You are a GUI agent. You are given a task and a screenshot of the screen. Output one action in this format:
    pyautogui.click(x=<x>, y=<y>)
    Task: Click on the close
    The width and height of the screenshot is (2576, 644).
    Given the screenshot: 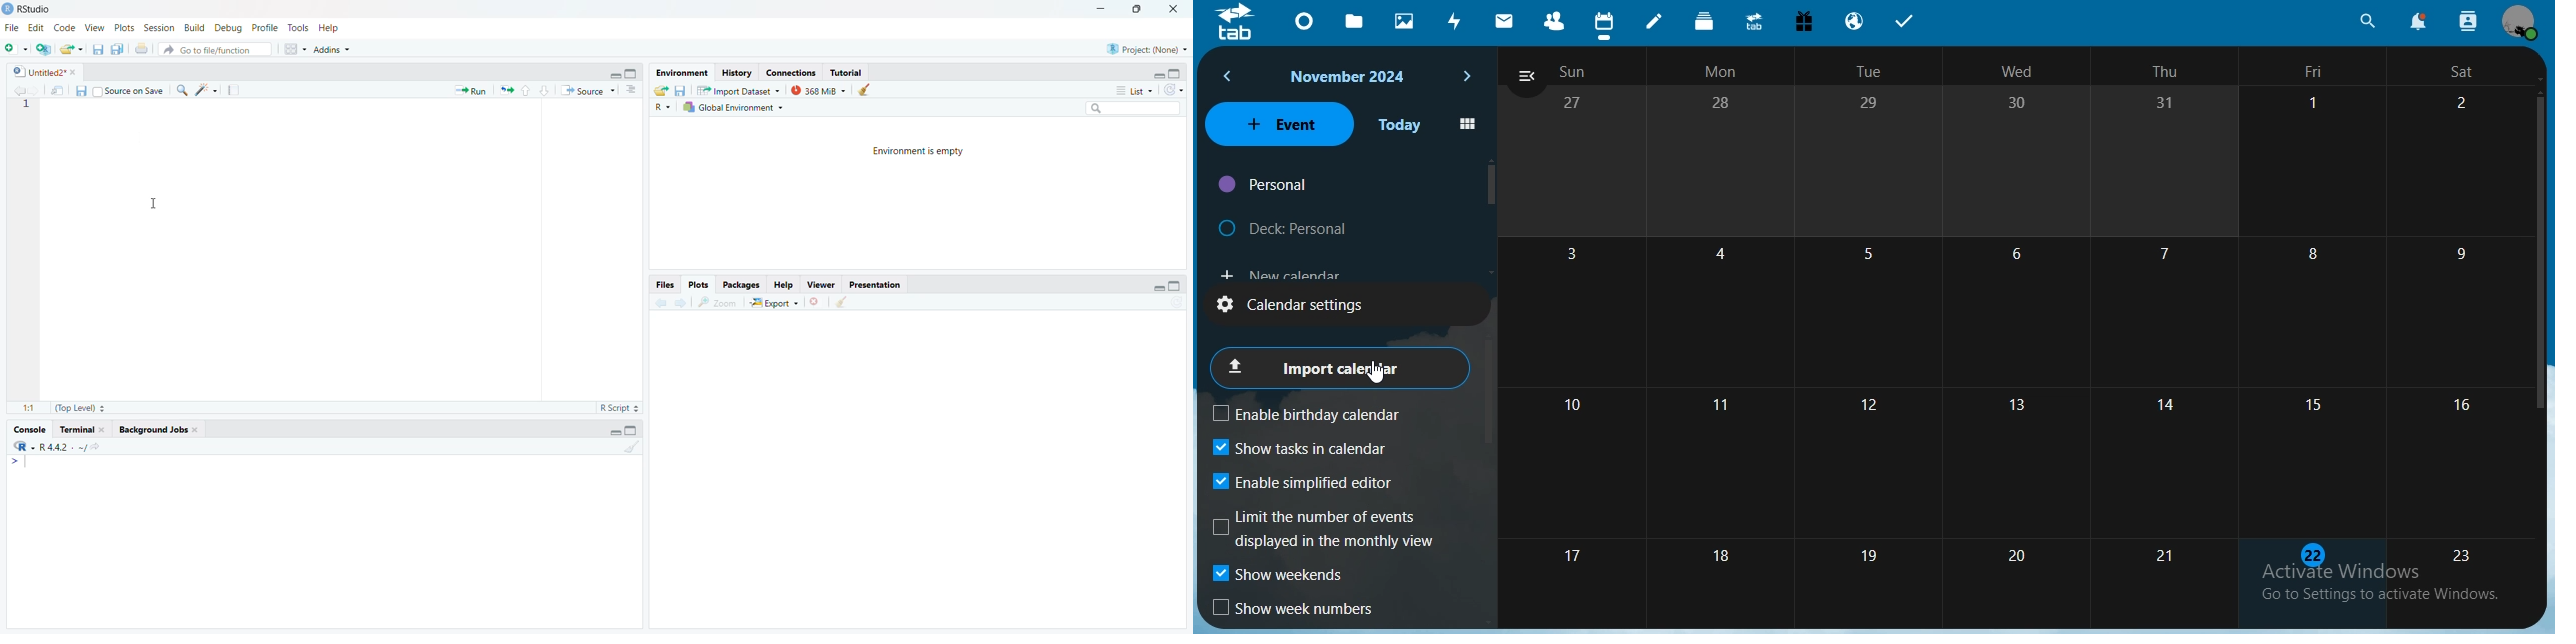 What is the action you would take?
    pyautogui.click(x=818, y=304)
    